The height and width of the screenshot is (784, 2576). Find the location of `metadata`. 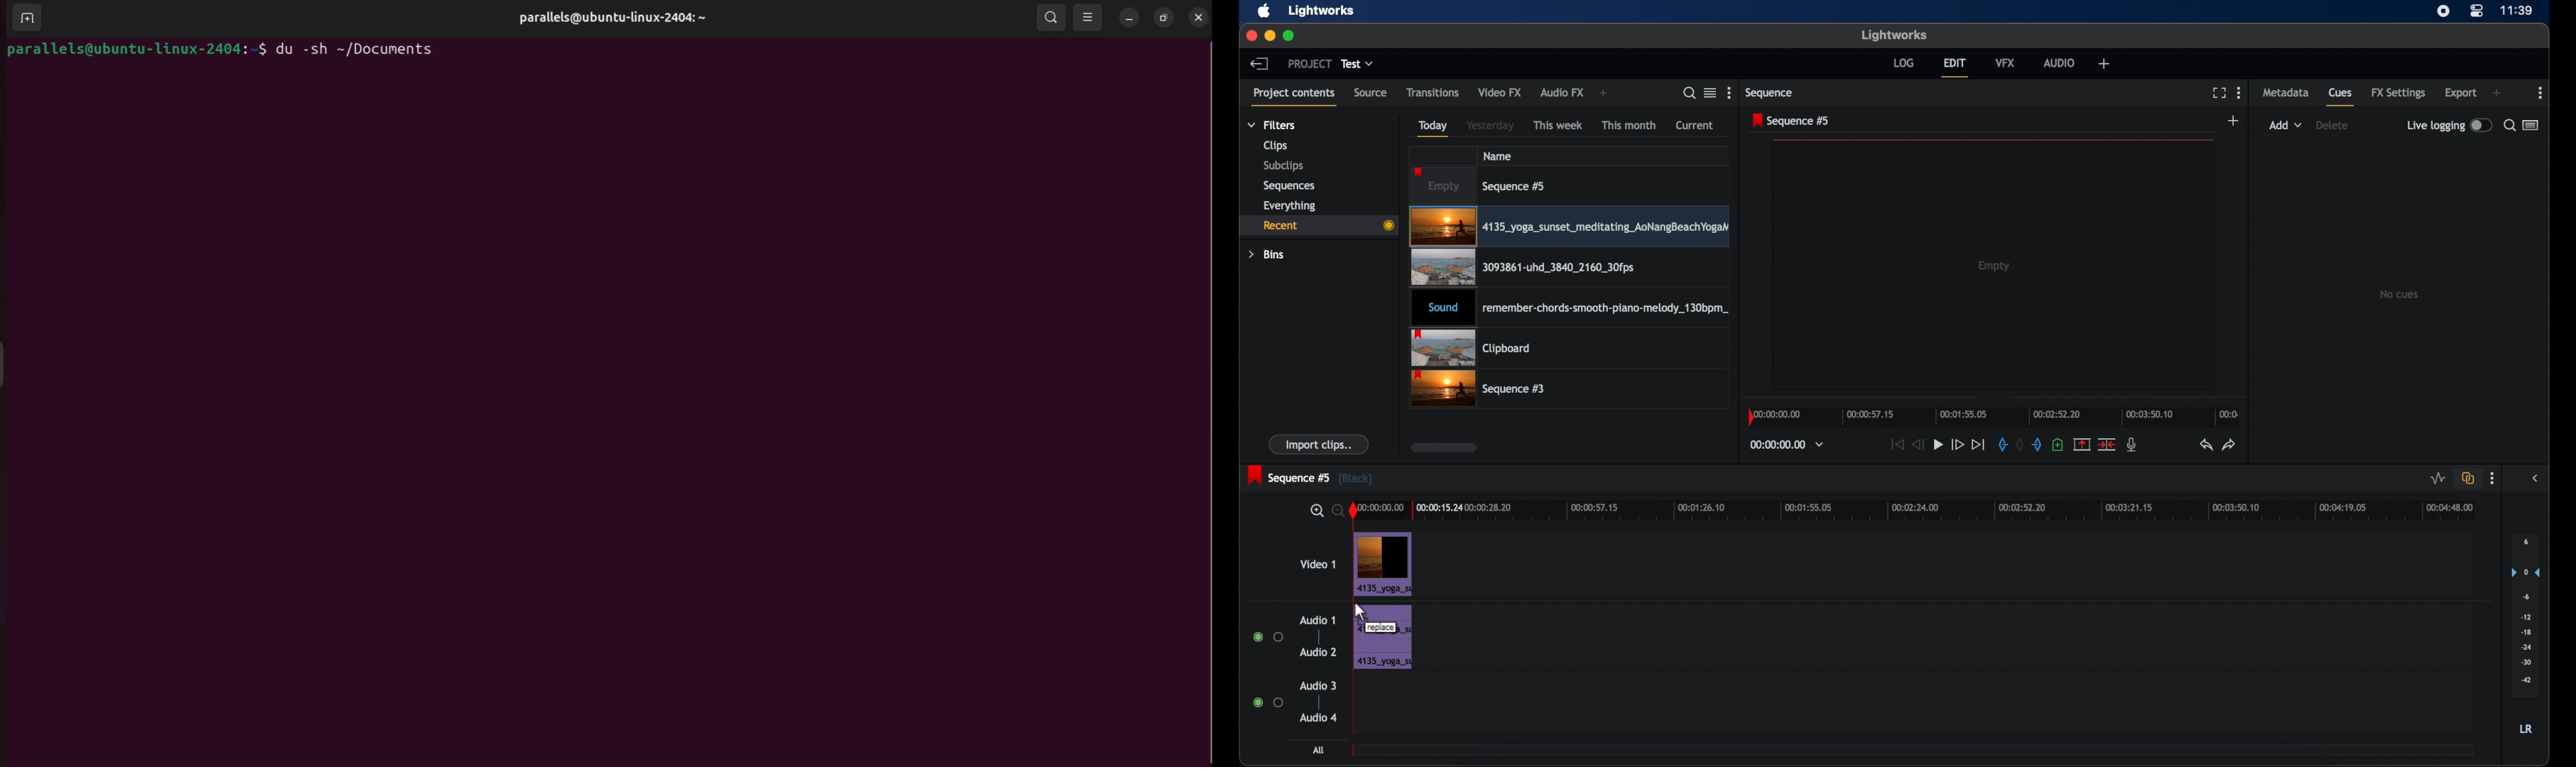

metadata is located at coordinates (2285, 93).